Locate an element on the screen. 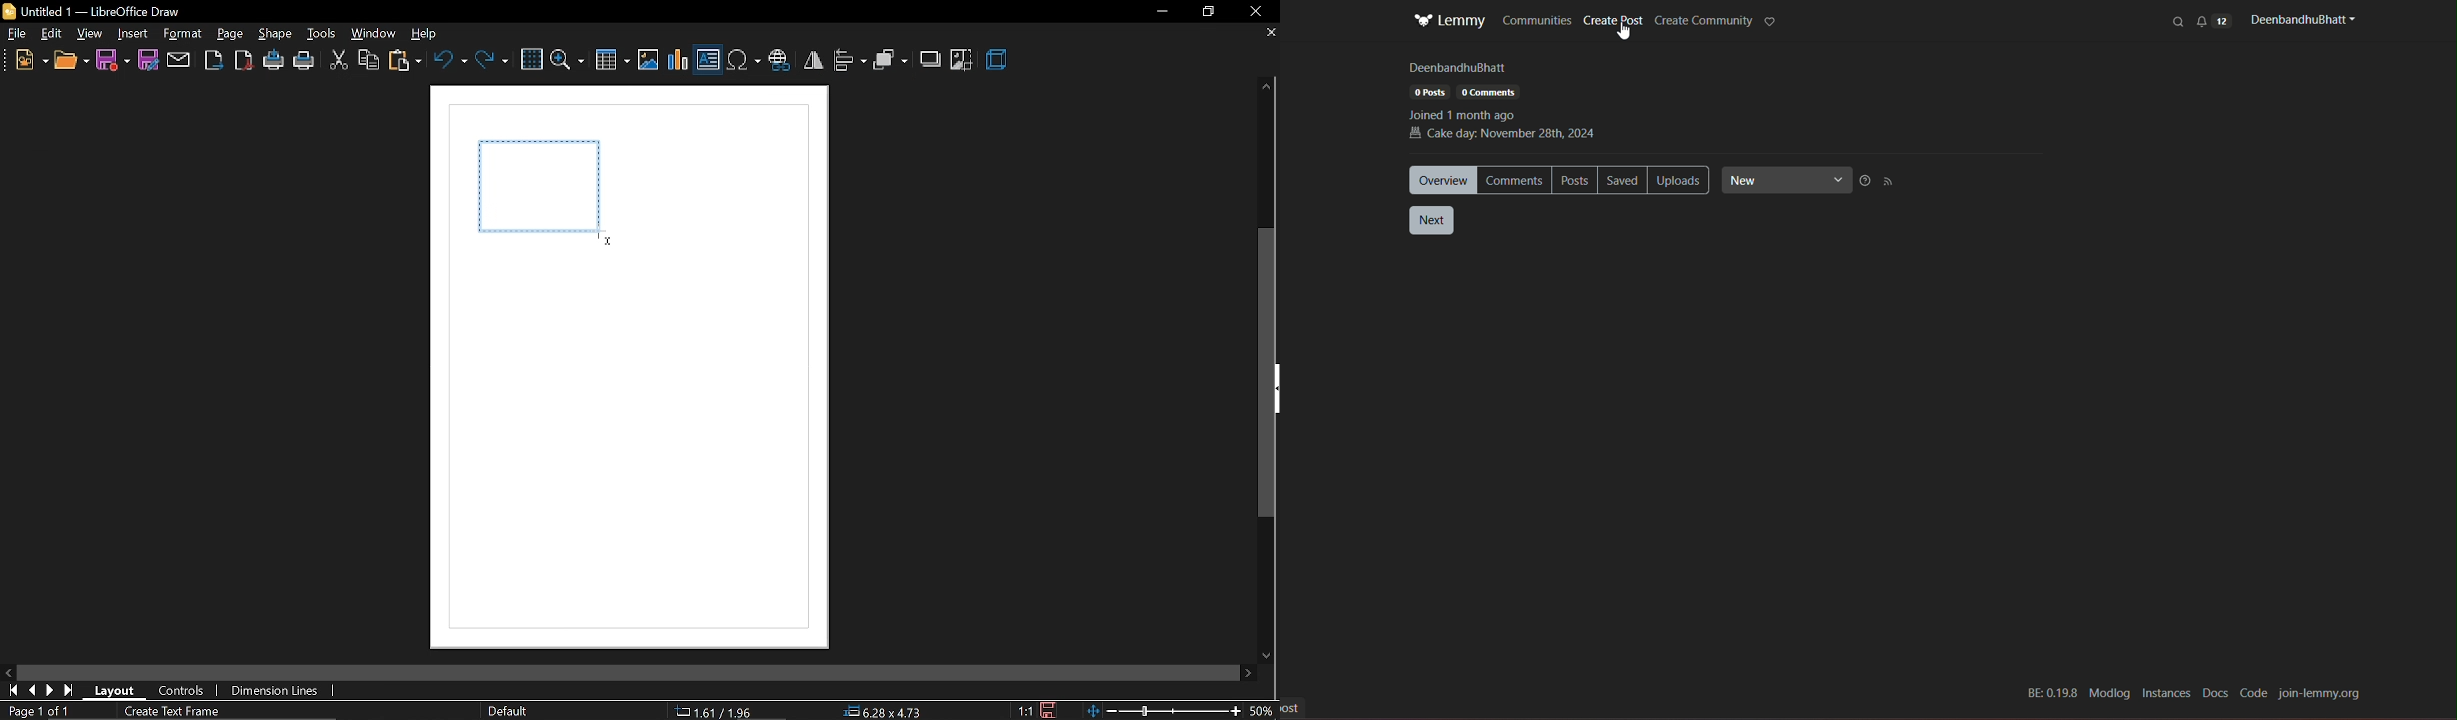  new is located at coordinates (31, 62).